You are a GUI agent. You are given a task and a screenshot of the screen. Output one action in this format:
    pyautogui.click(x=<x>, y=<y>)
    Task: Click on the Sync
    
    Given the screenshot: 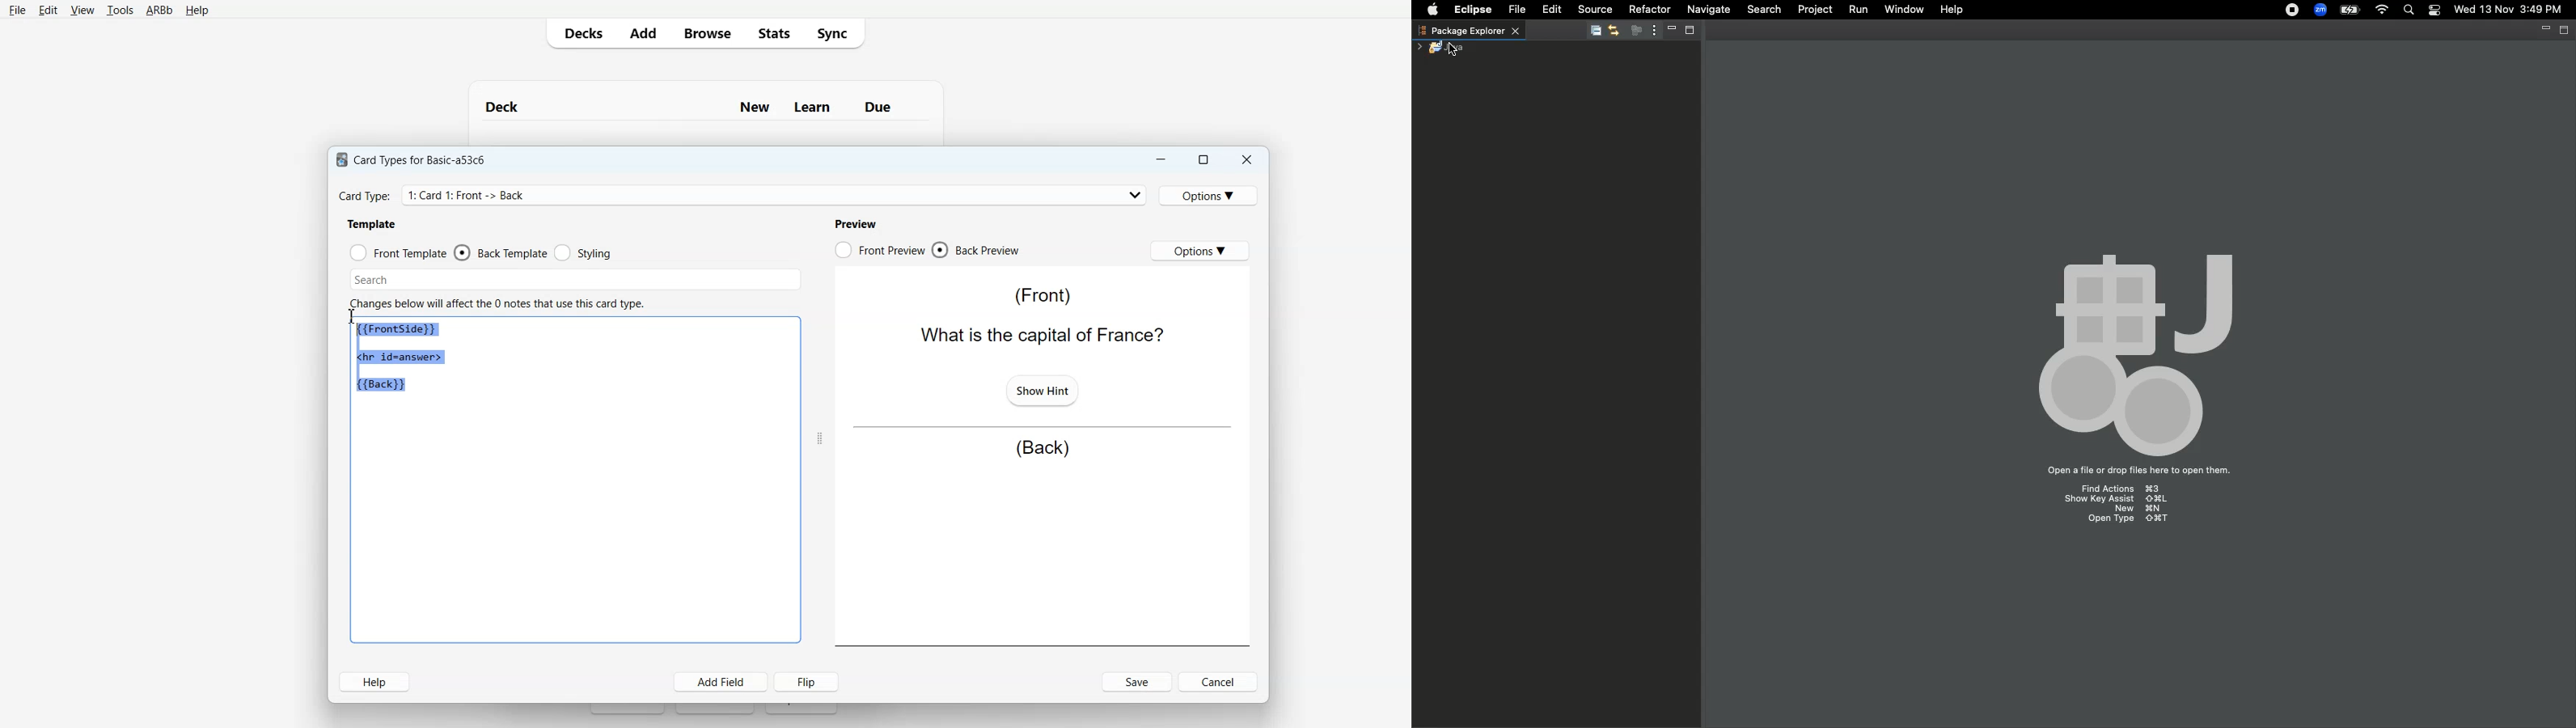 What is the action you would take?
    pyautogui.click(x=837, y=32)
    